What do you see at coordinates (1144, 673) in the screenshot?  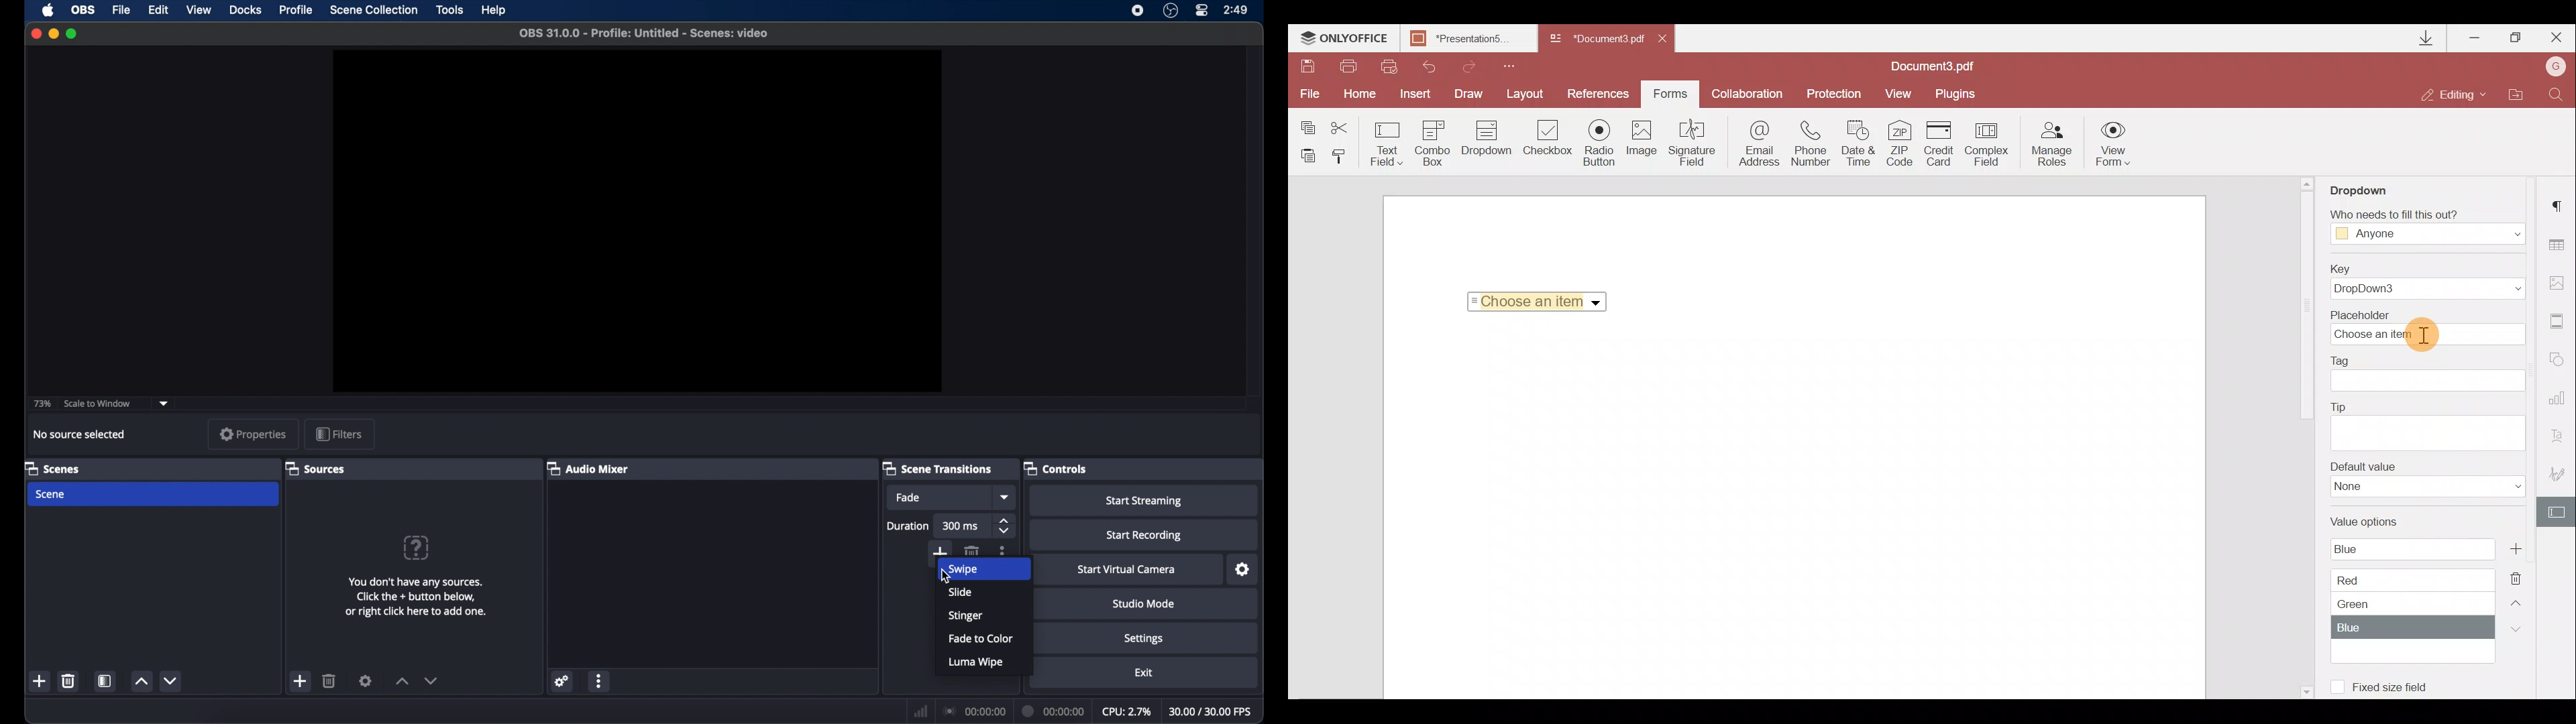 I see `exit` at bounding box center [1144, 673].